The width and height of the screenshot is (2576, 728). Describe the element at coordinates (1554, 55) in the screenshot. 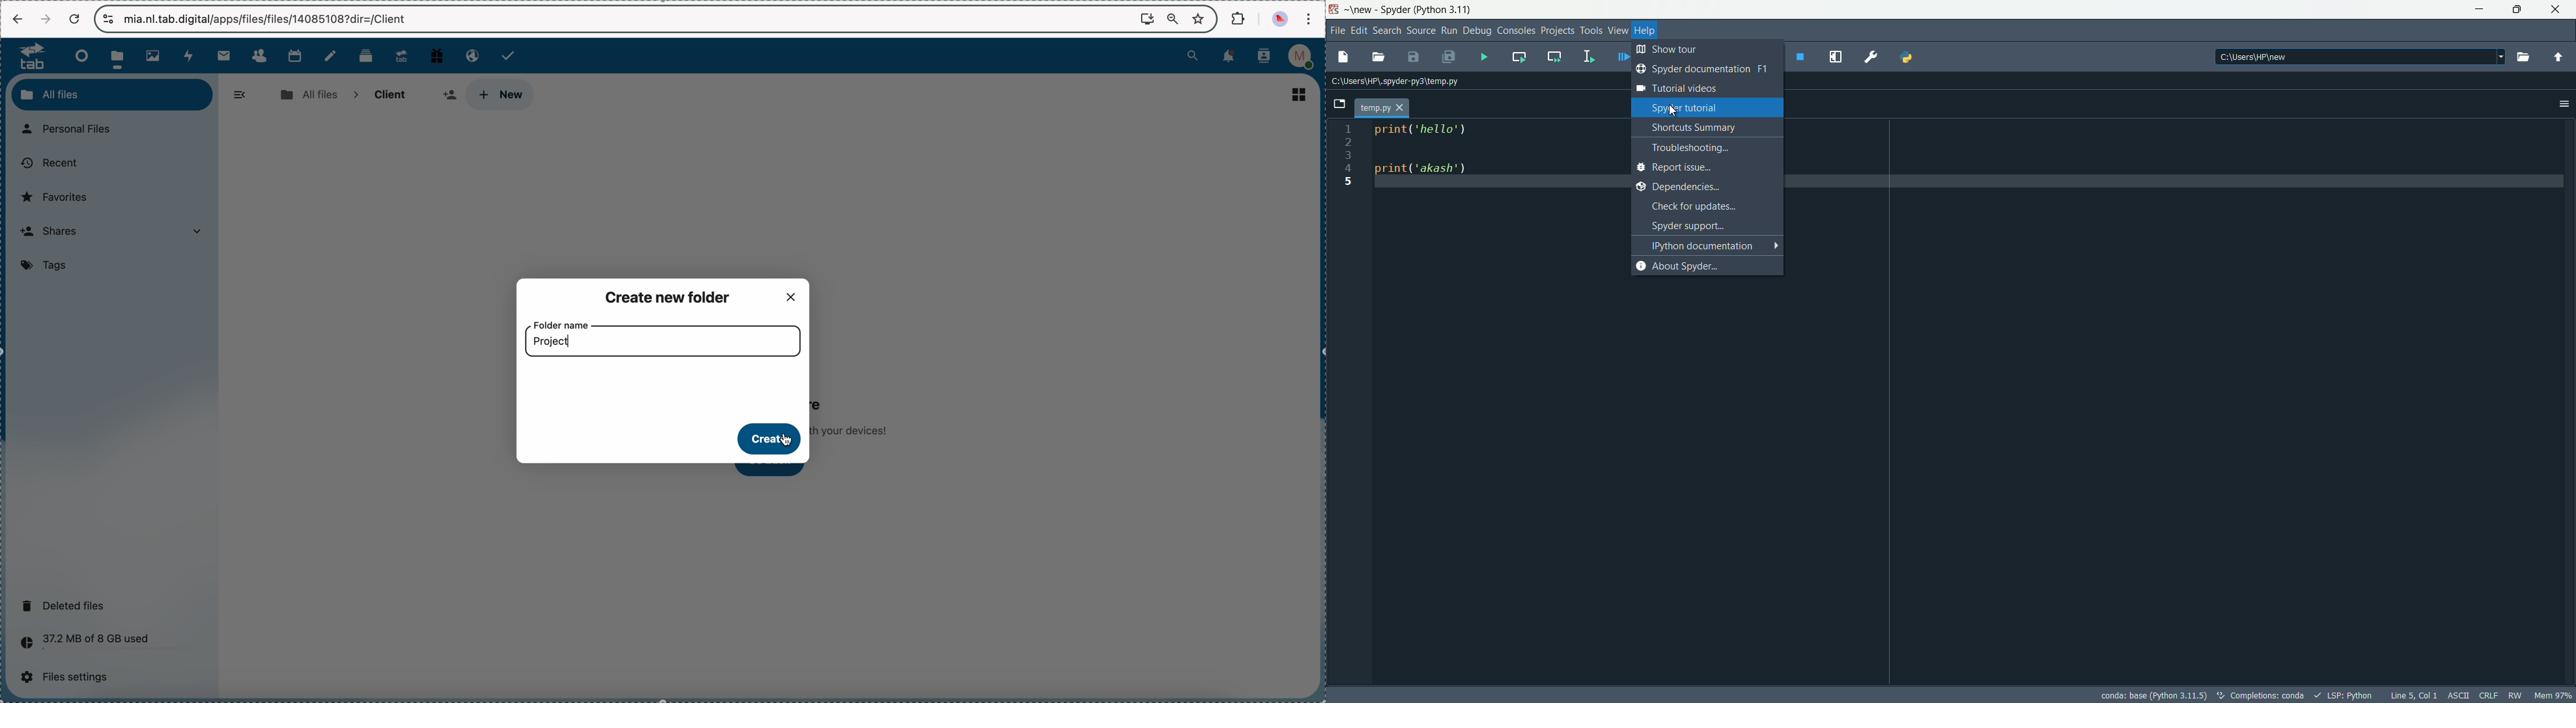

I see `run current cell and go to the next one ` at that location.